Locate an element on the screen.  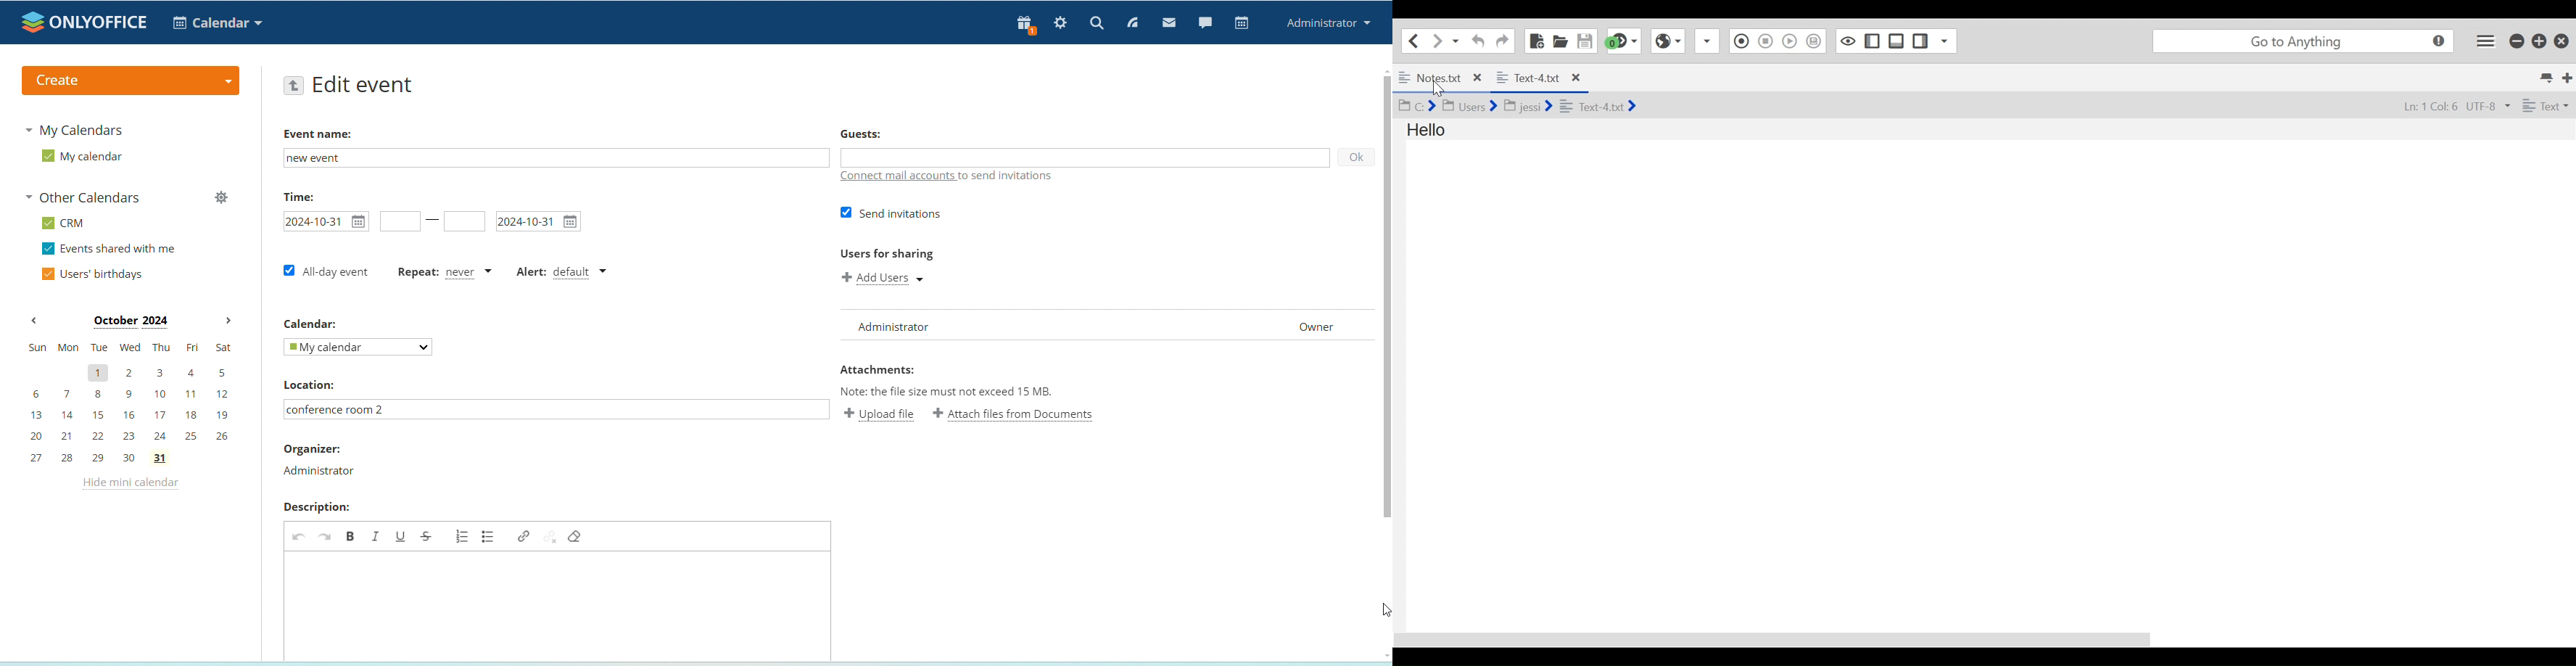
event start time is located at coordinates (399, 222).